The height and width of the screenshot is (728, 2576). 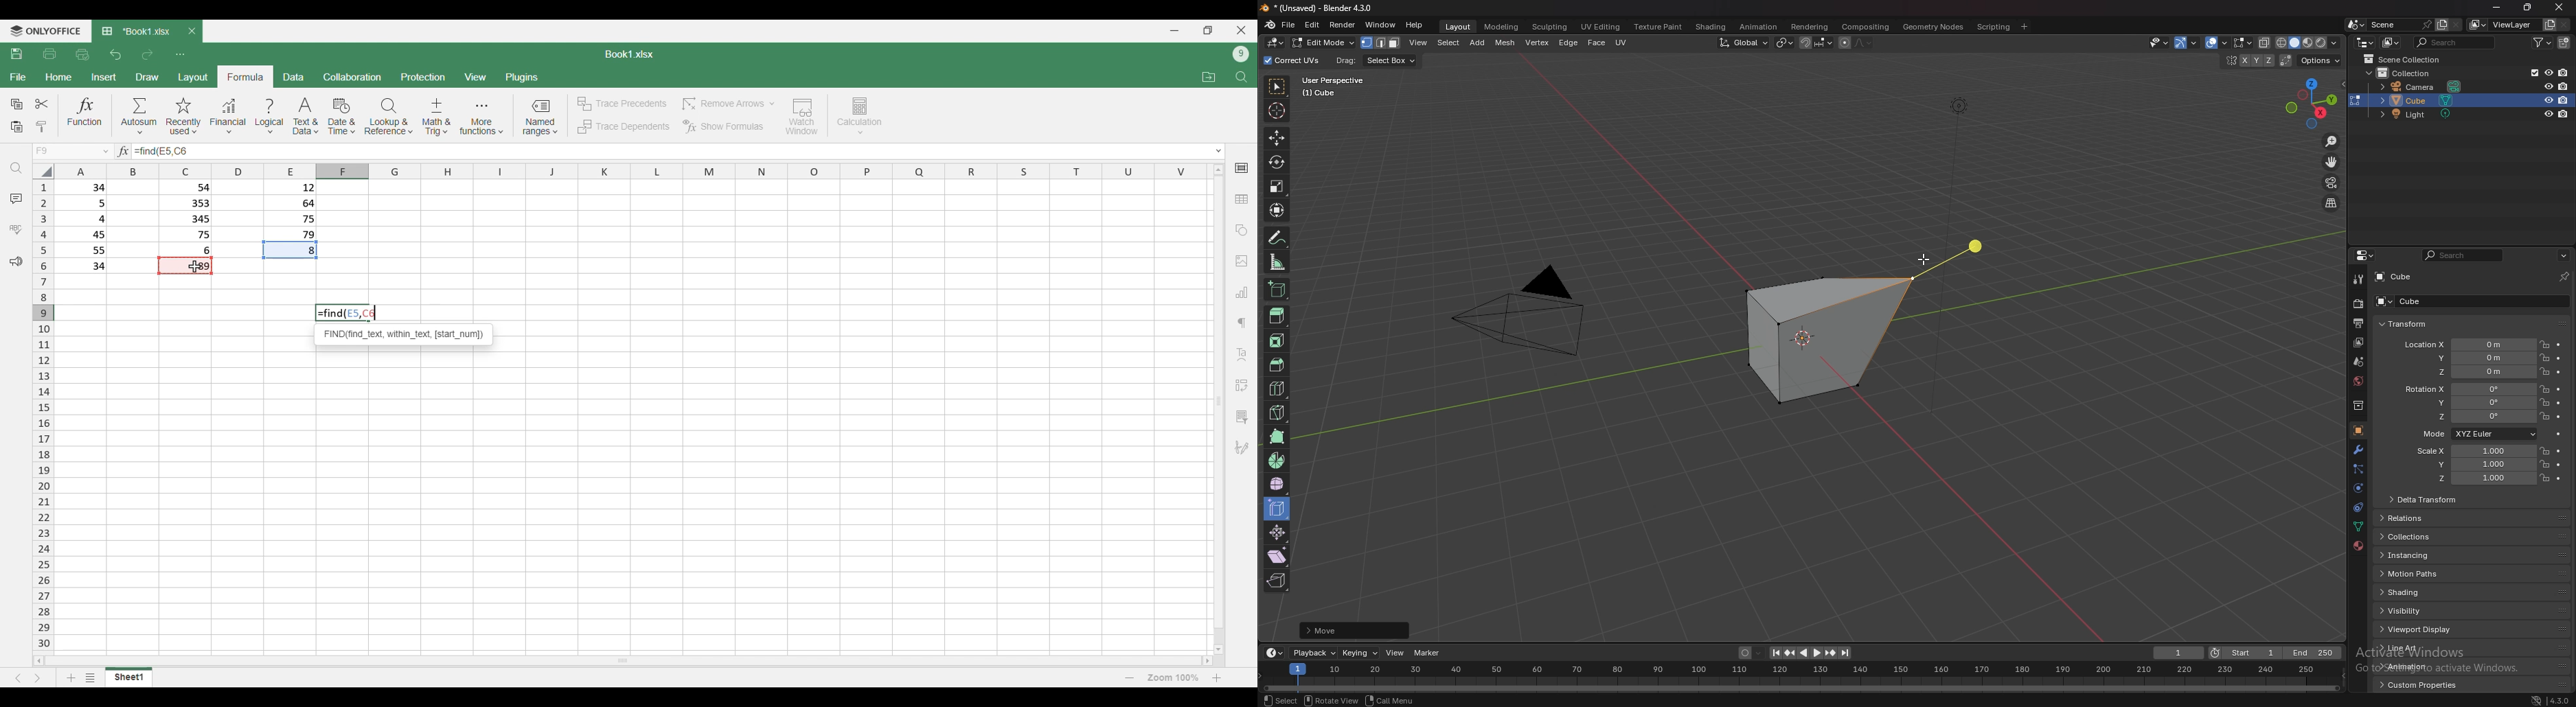 What do you see at coordinates (1174, 31) in the screenshot?
I see `Minimize` at bounding box center [1174, 31].